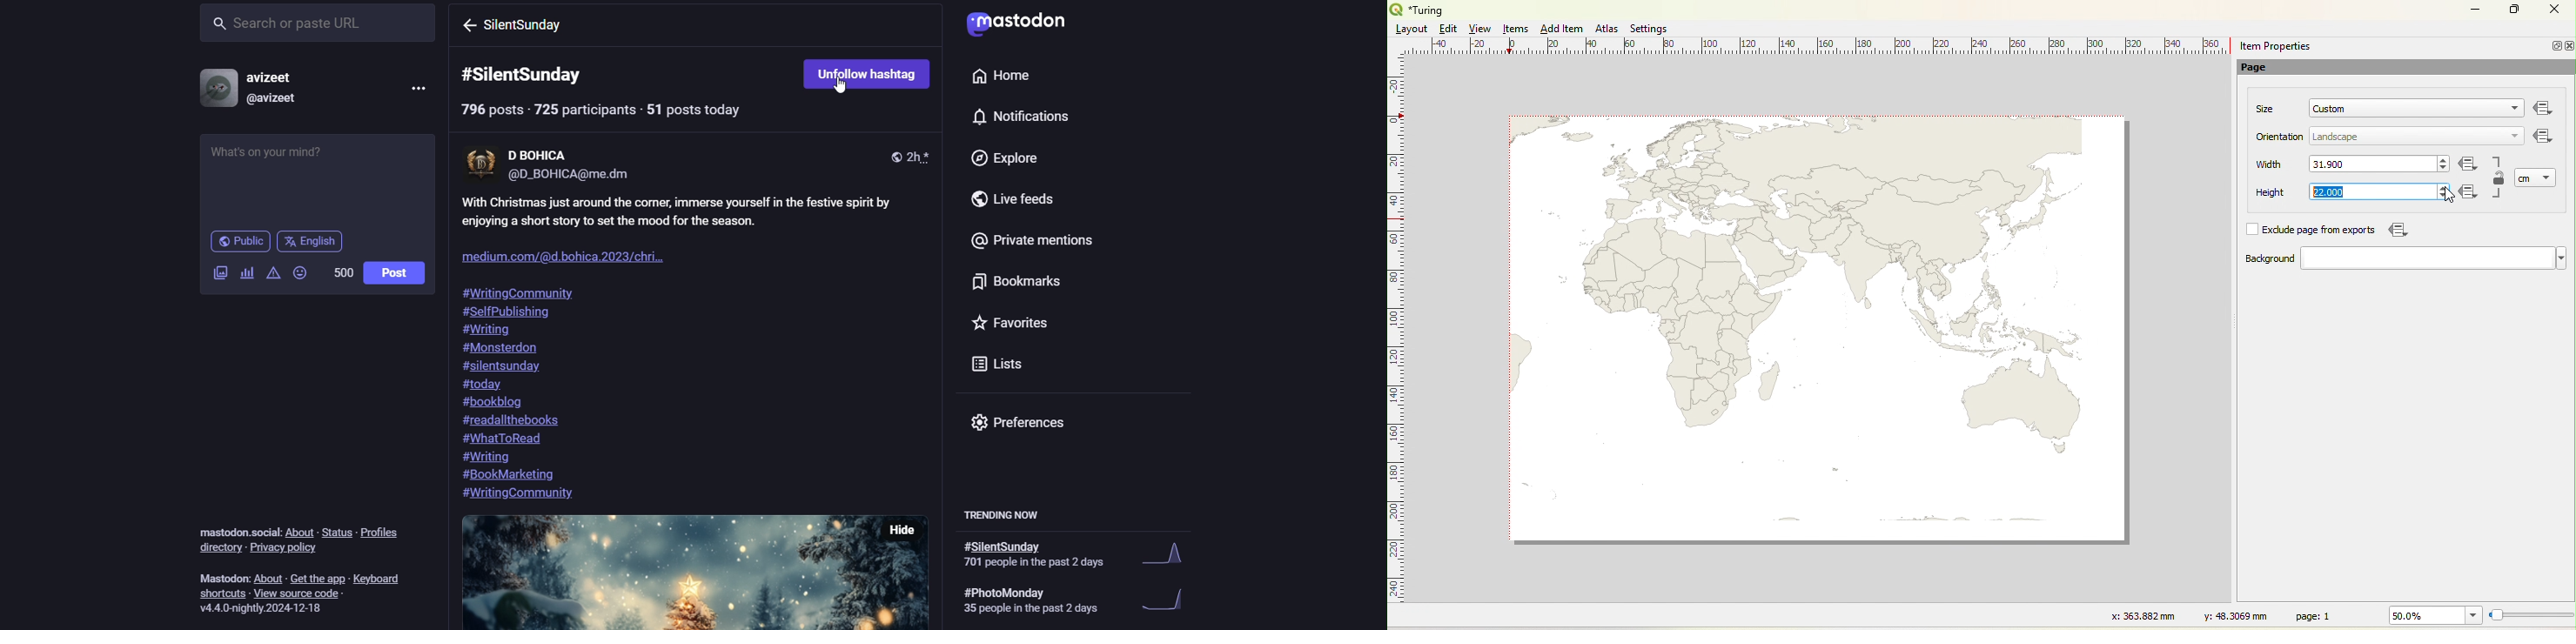  I want to click on keyboard, so click(383, 579).